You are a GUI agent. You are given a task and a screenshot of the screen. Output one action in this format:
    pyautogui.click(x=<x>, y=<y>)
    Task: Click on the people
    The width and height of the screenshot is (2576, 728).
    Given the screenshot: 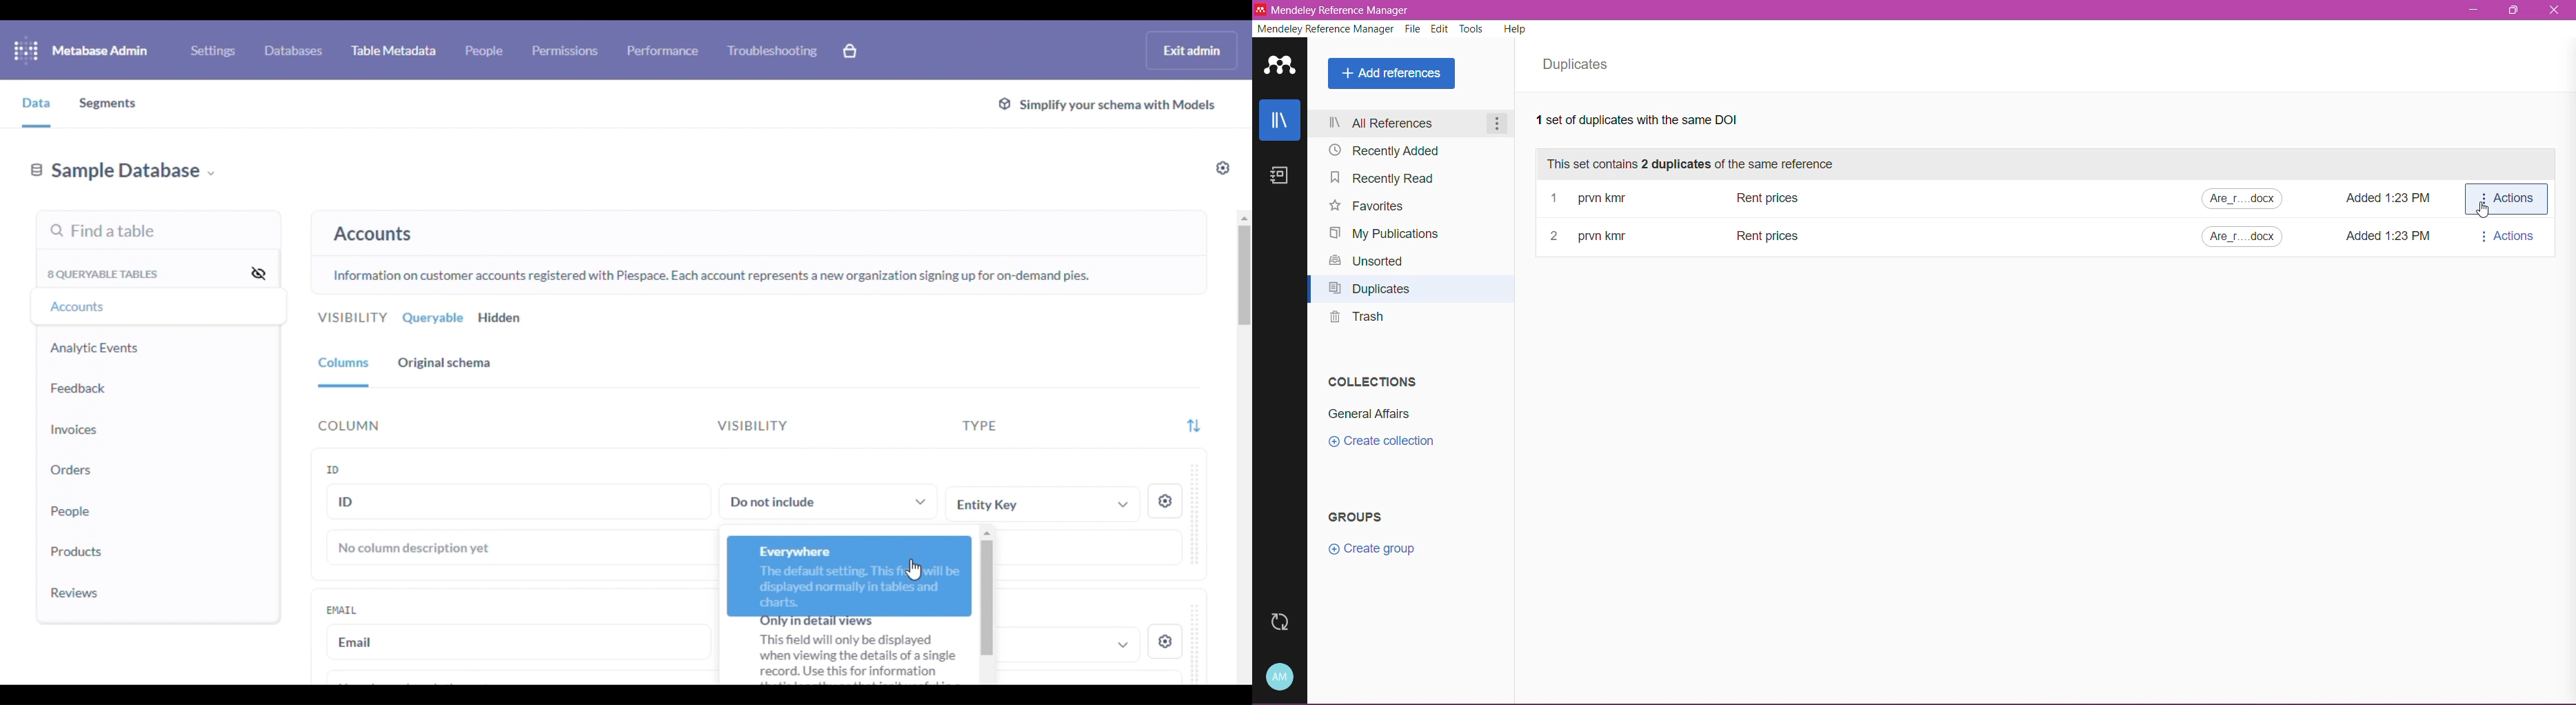 What is the action you would take?
    pyautogui.click(x=72, y=510)
    